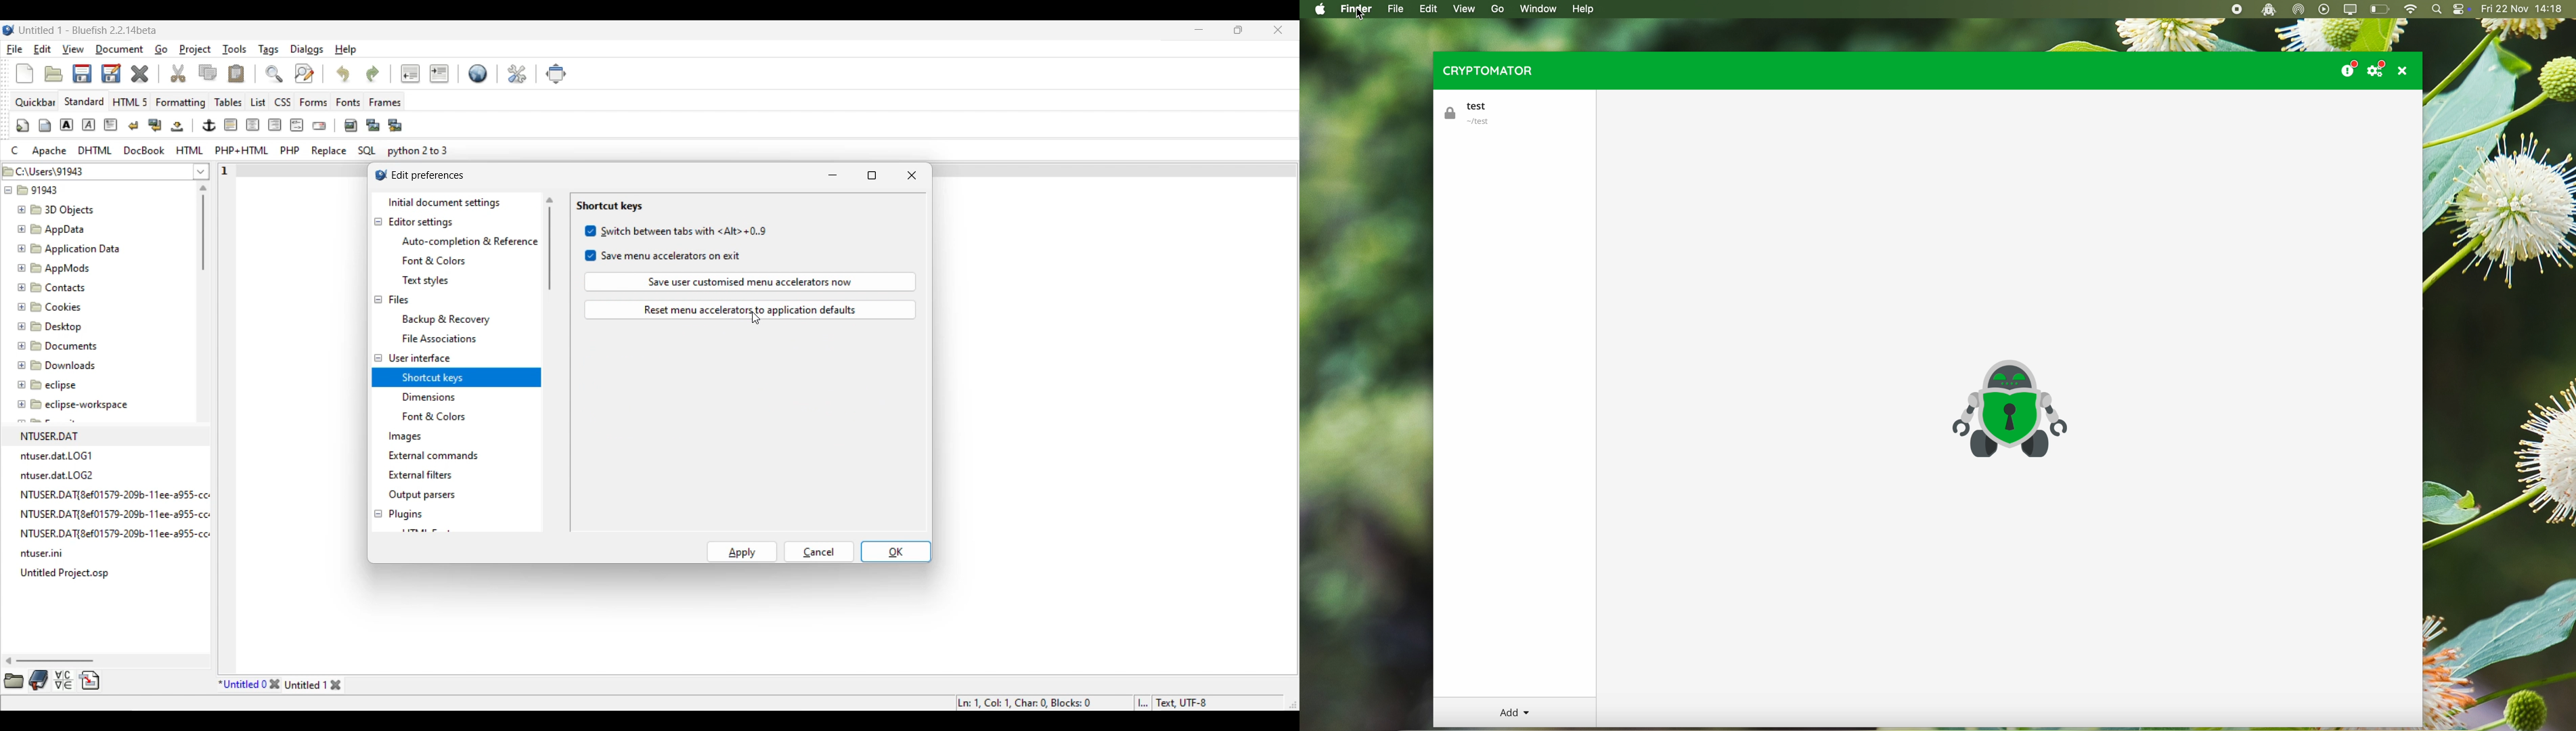 The image size is (2576, 756). Describe the element at coordinates (422, 223) in the screenshot. I see `Editor settings` at that location.